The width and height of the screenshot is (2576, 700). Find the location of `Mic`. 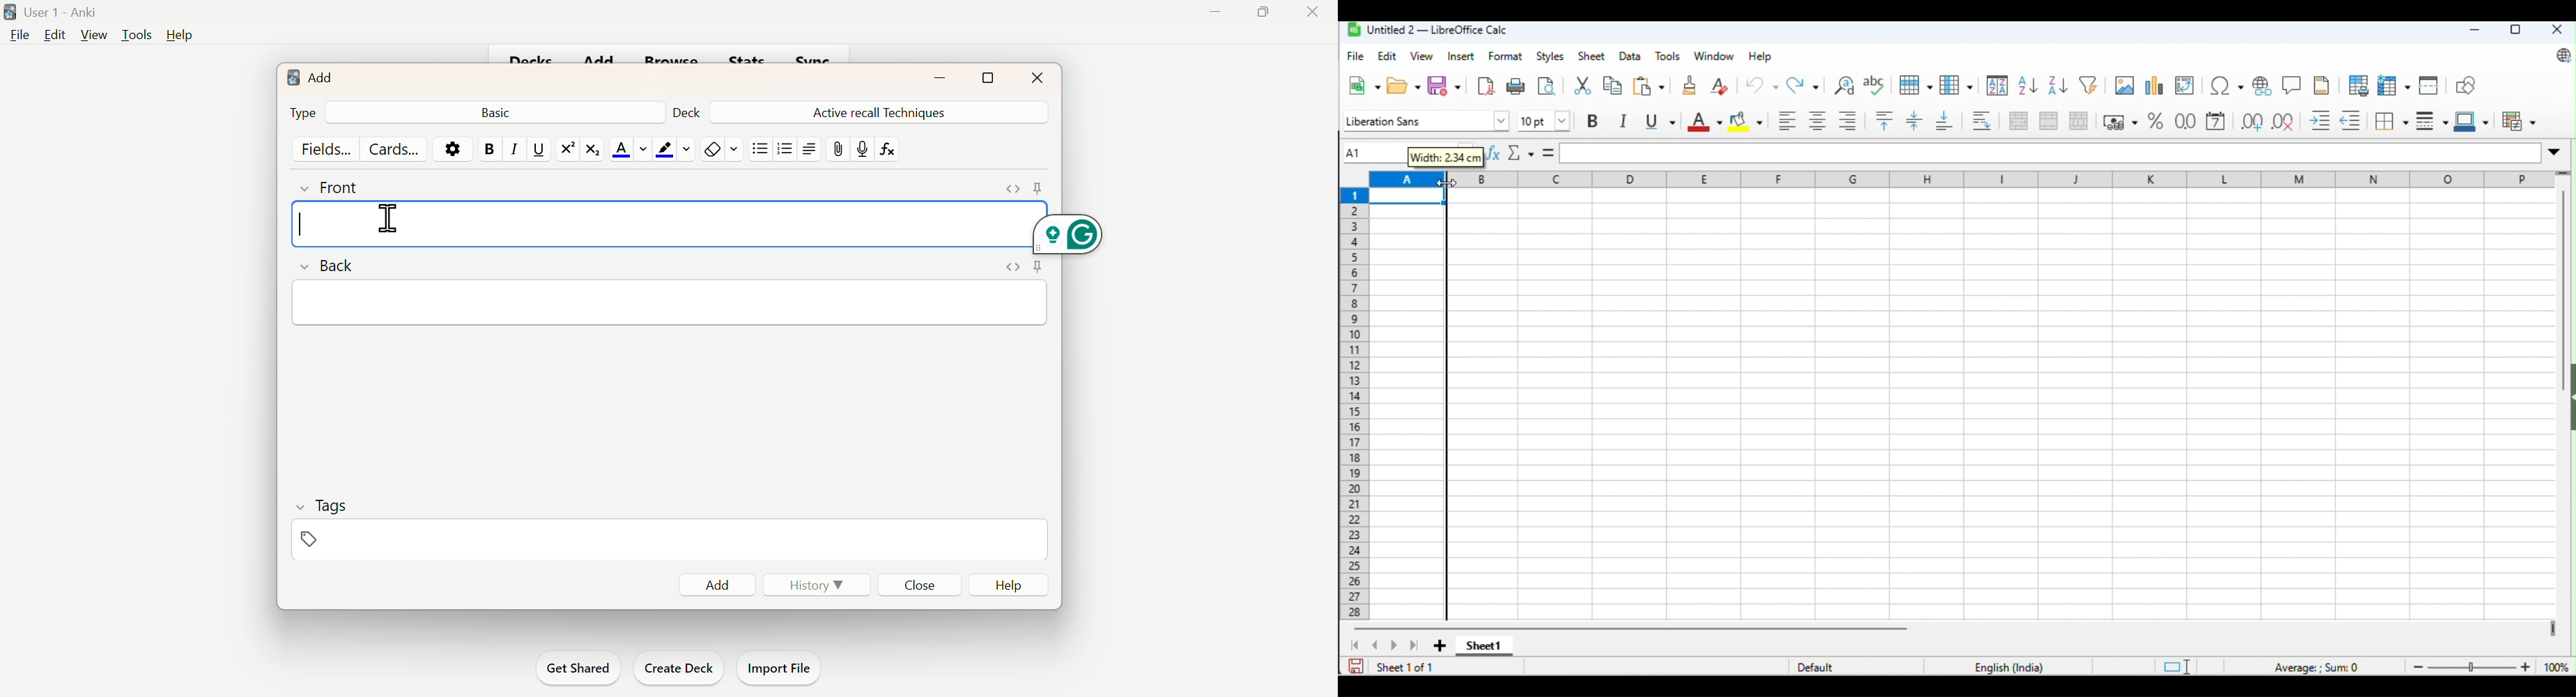

Mic is located at coordinates (863, 148).